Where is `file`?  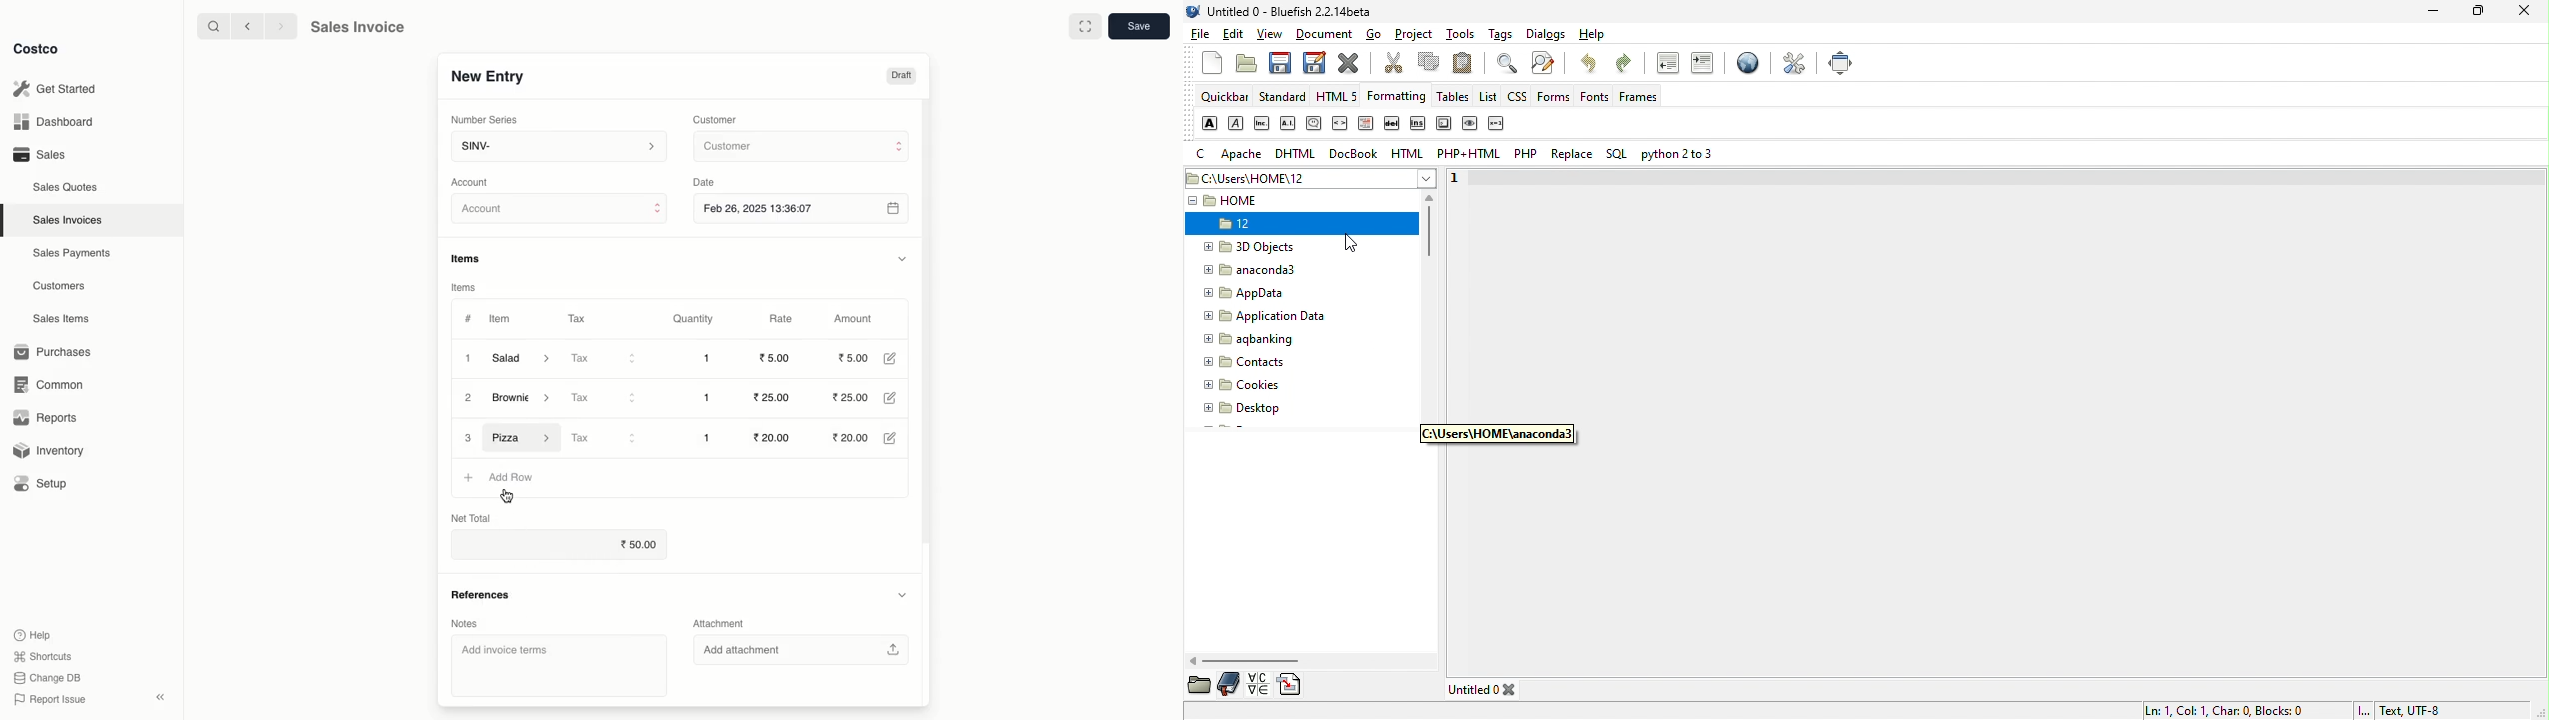
file is located at coordinates (1201, 37).